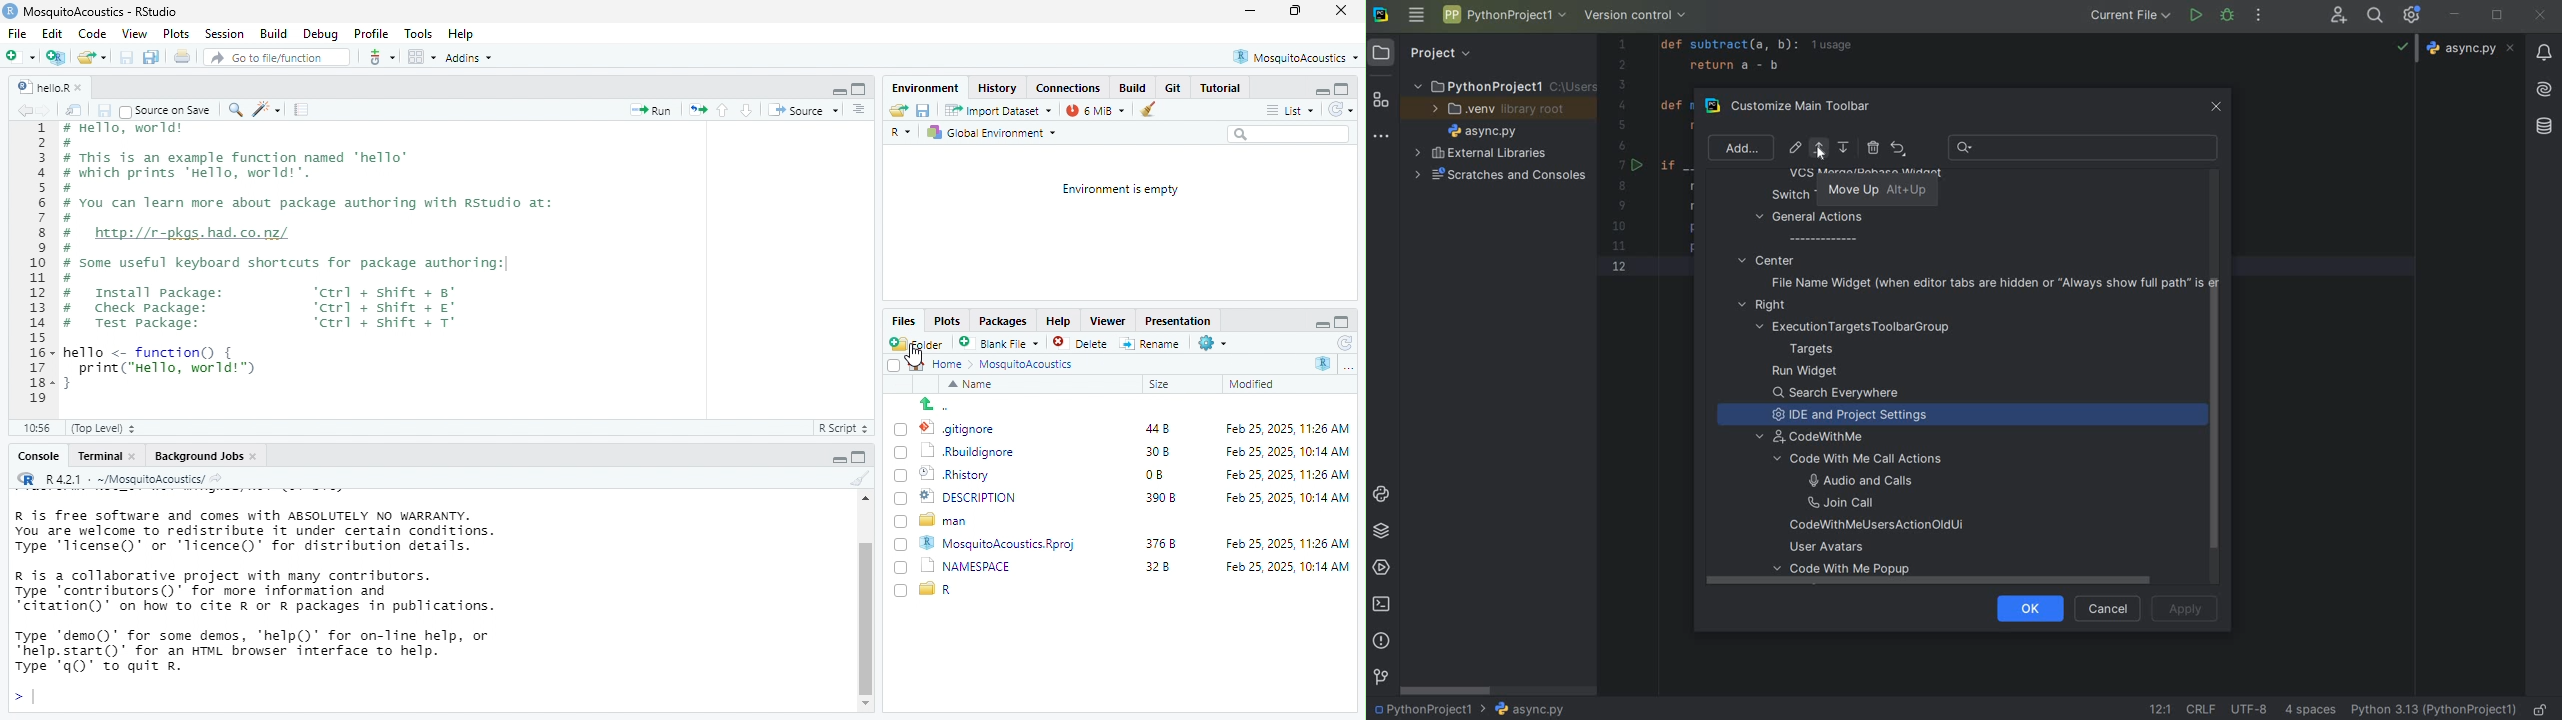 This screenshot has width=2576, height=728. What do you see at coordinates (1172, 385) in the screenshot?
I see `size` at bounding box center [1172, 385].